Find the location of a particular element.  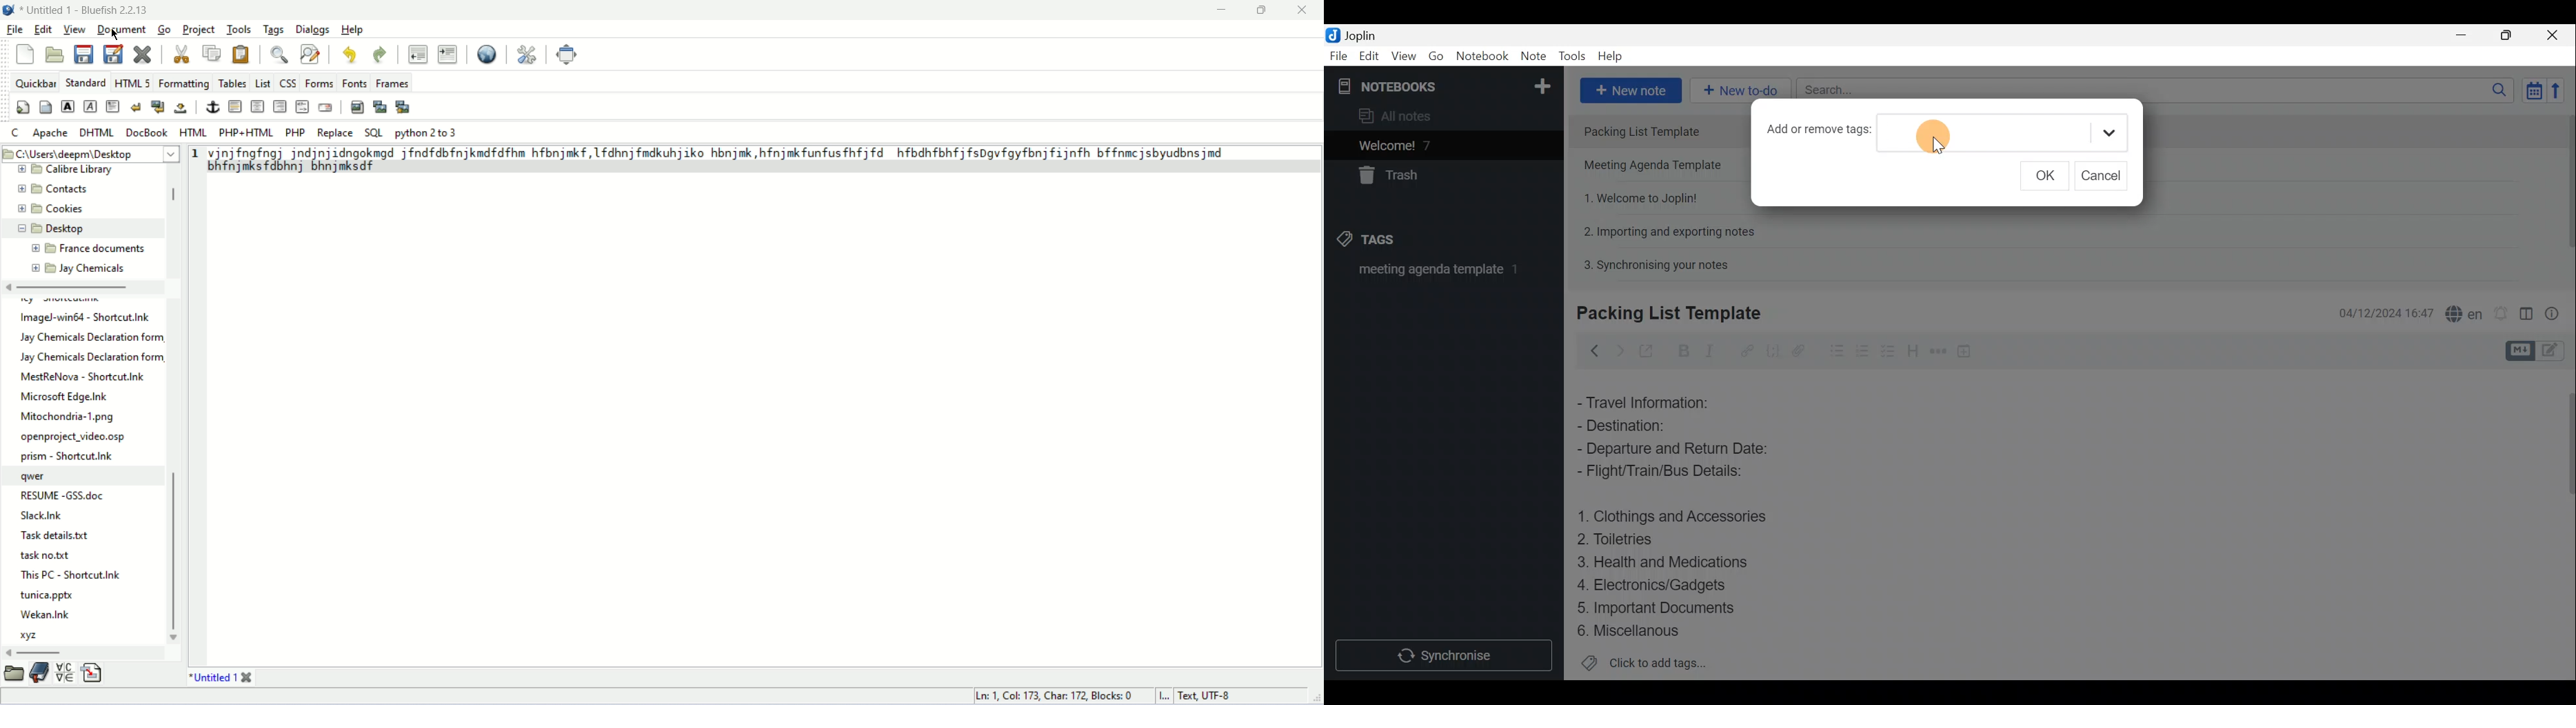

Code is located at coordinates (1773, 350).